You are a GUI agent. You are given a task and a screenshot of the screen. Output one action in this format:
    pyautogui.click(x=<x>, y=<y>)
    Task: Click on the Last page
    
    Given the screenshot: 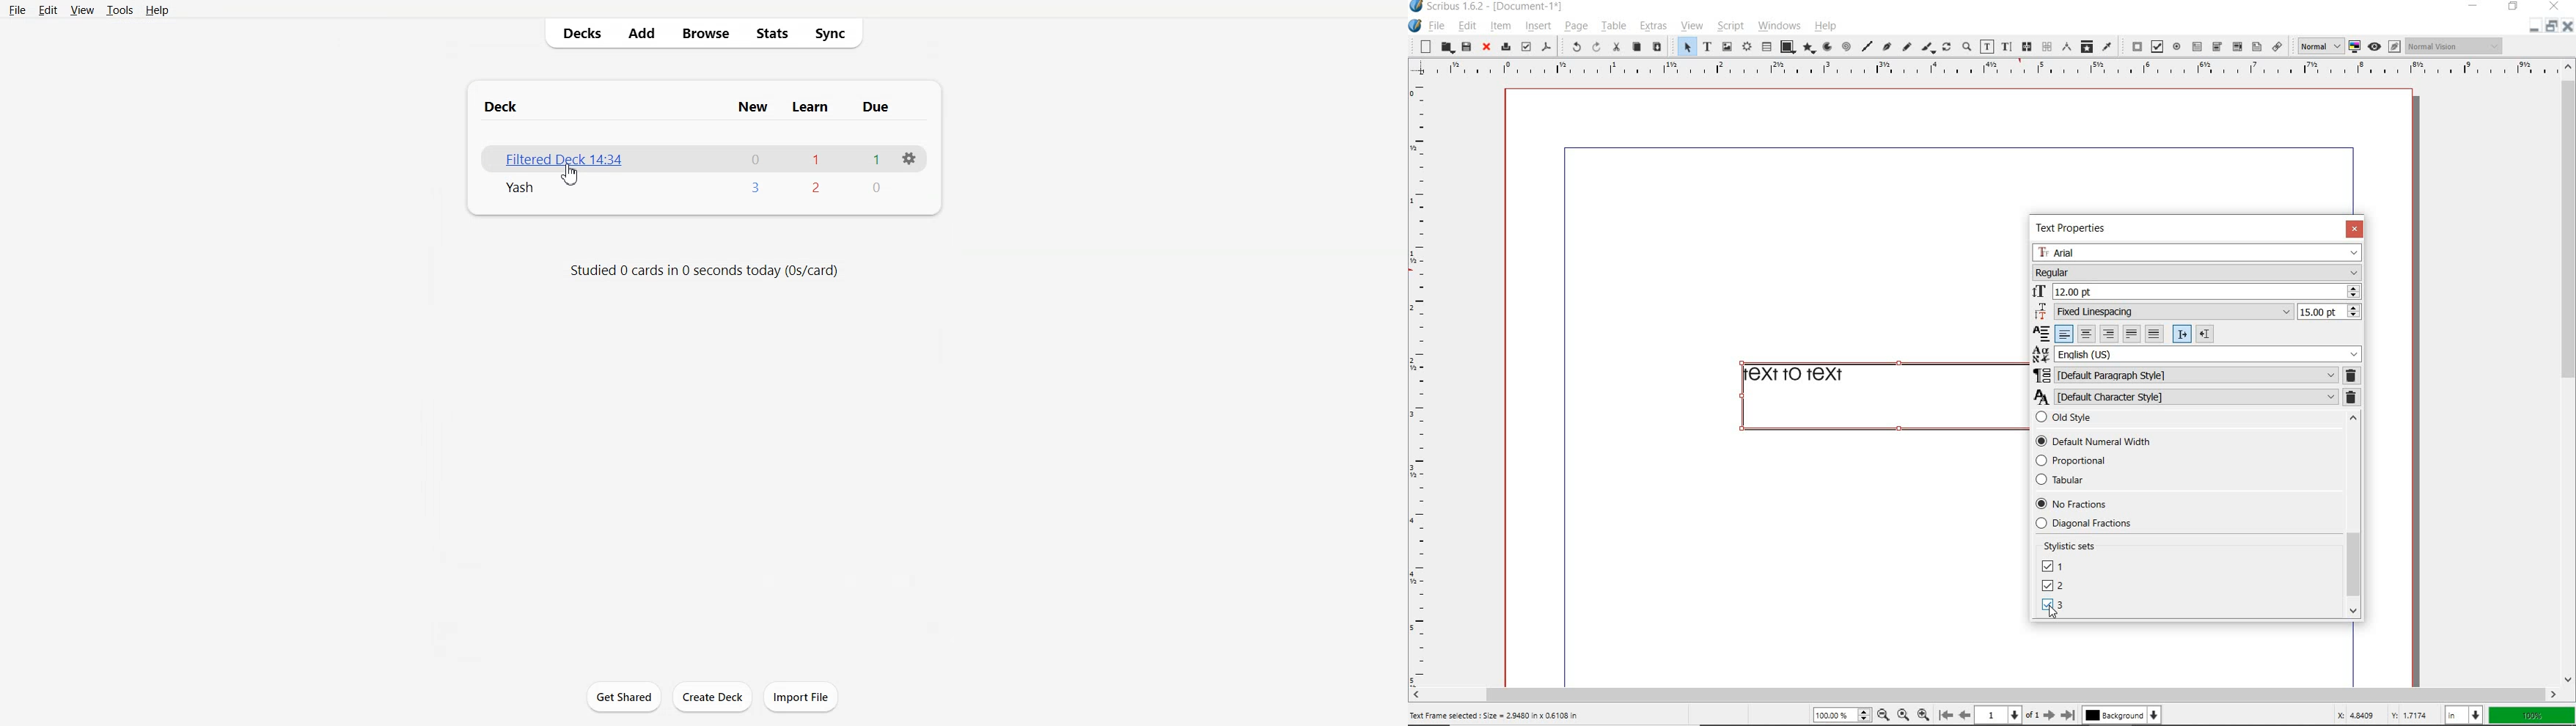 What is the action you would take?
    pyautogui.click(x=2066, y=715)
    